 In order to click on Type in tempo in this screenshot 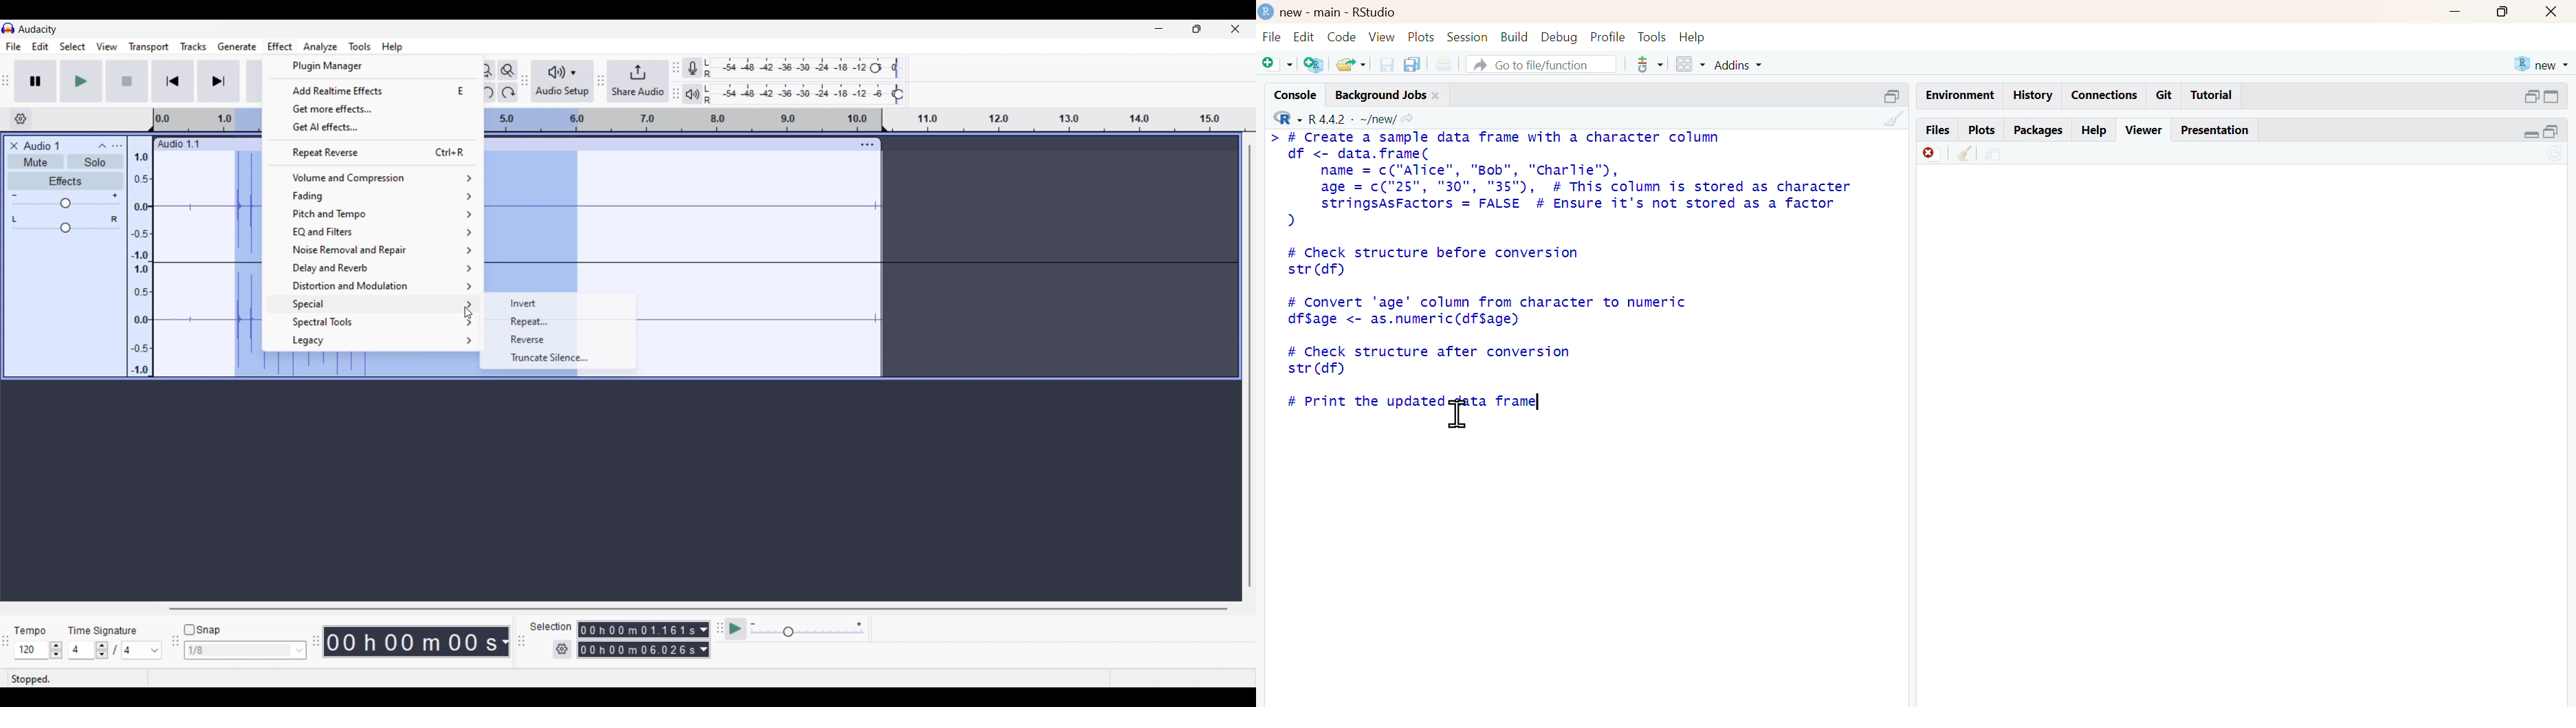, I will do `click(32, 650)`.